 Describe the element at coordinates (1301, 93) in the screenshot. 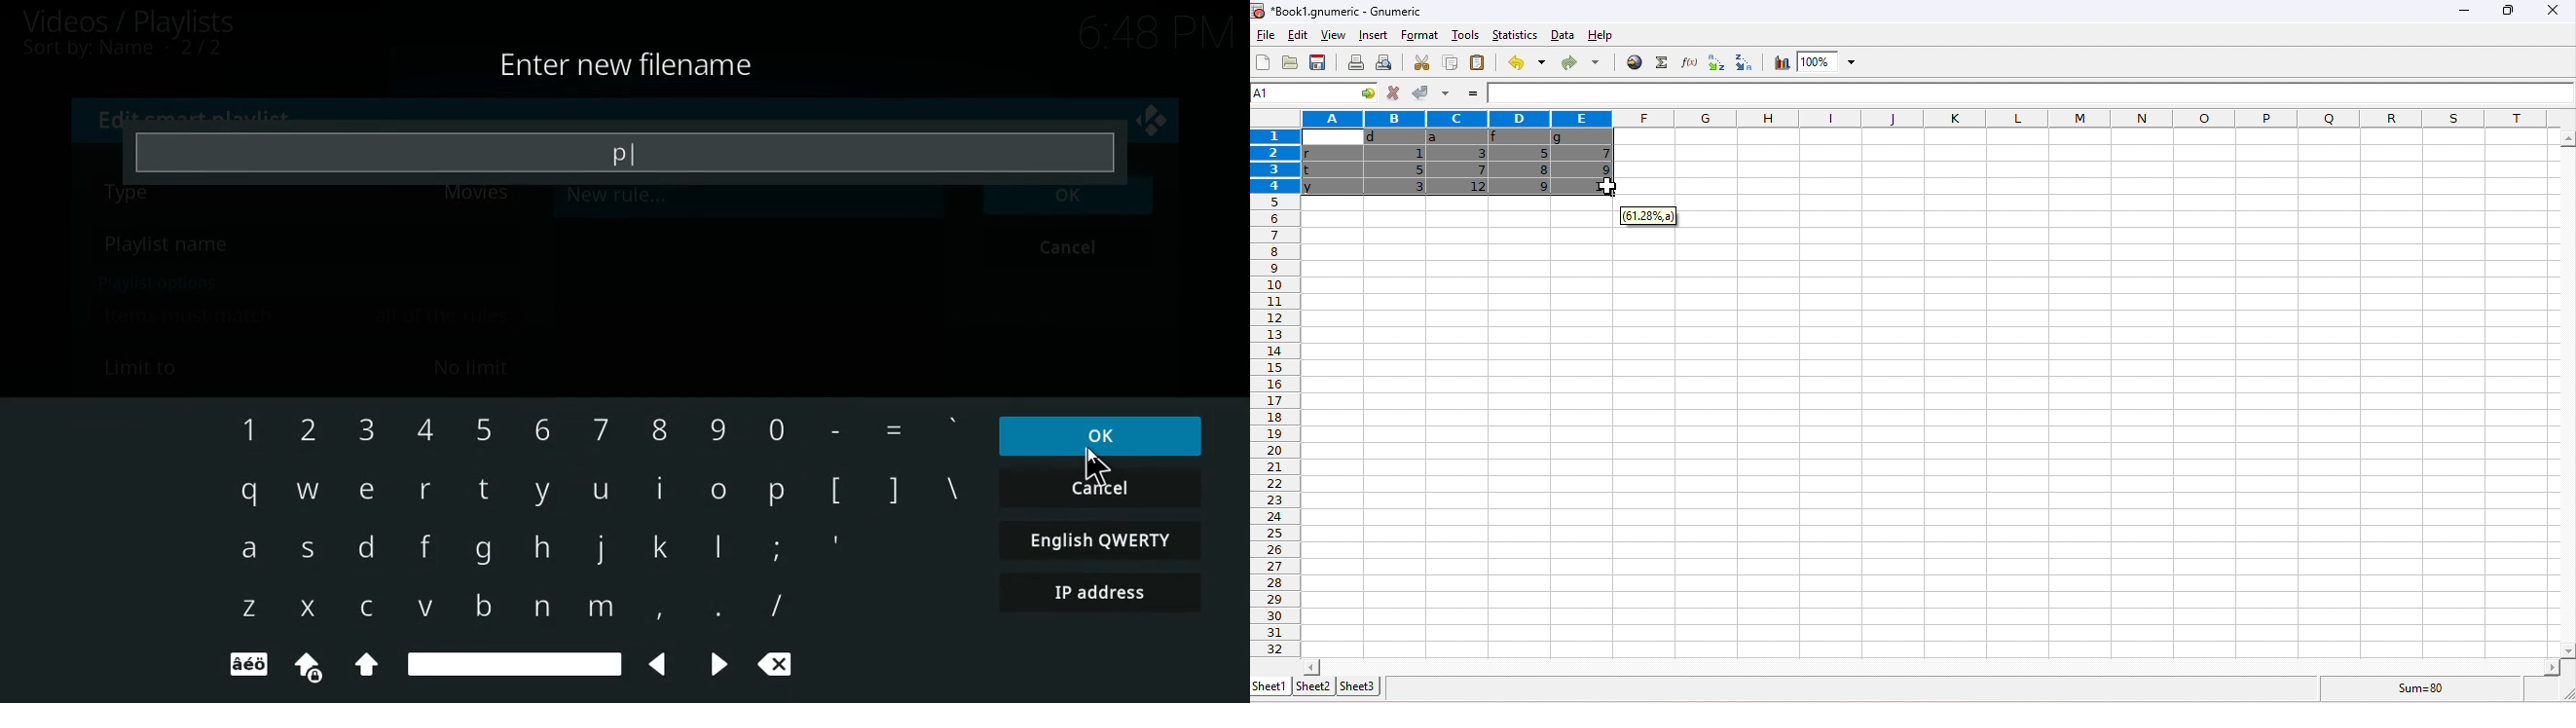

I see `4R*5C` at that location.